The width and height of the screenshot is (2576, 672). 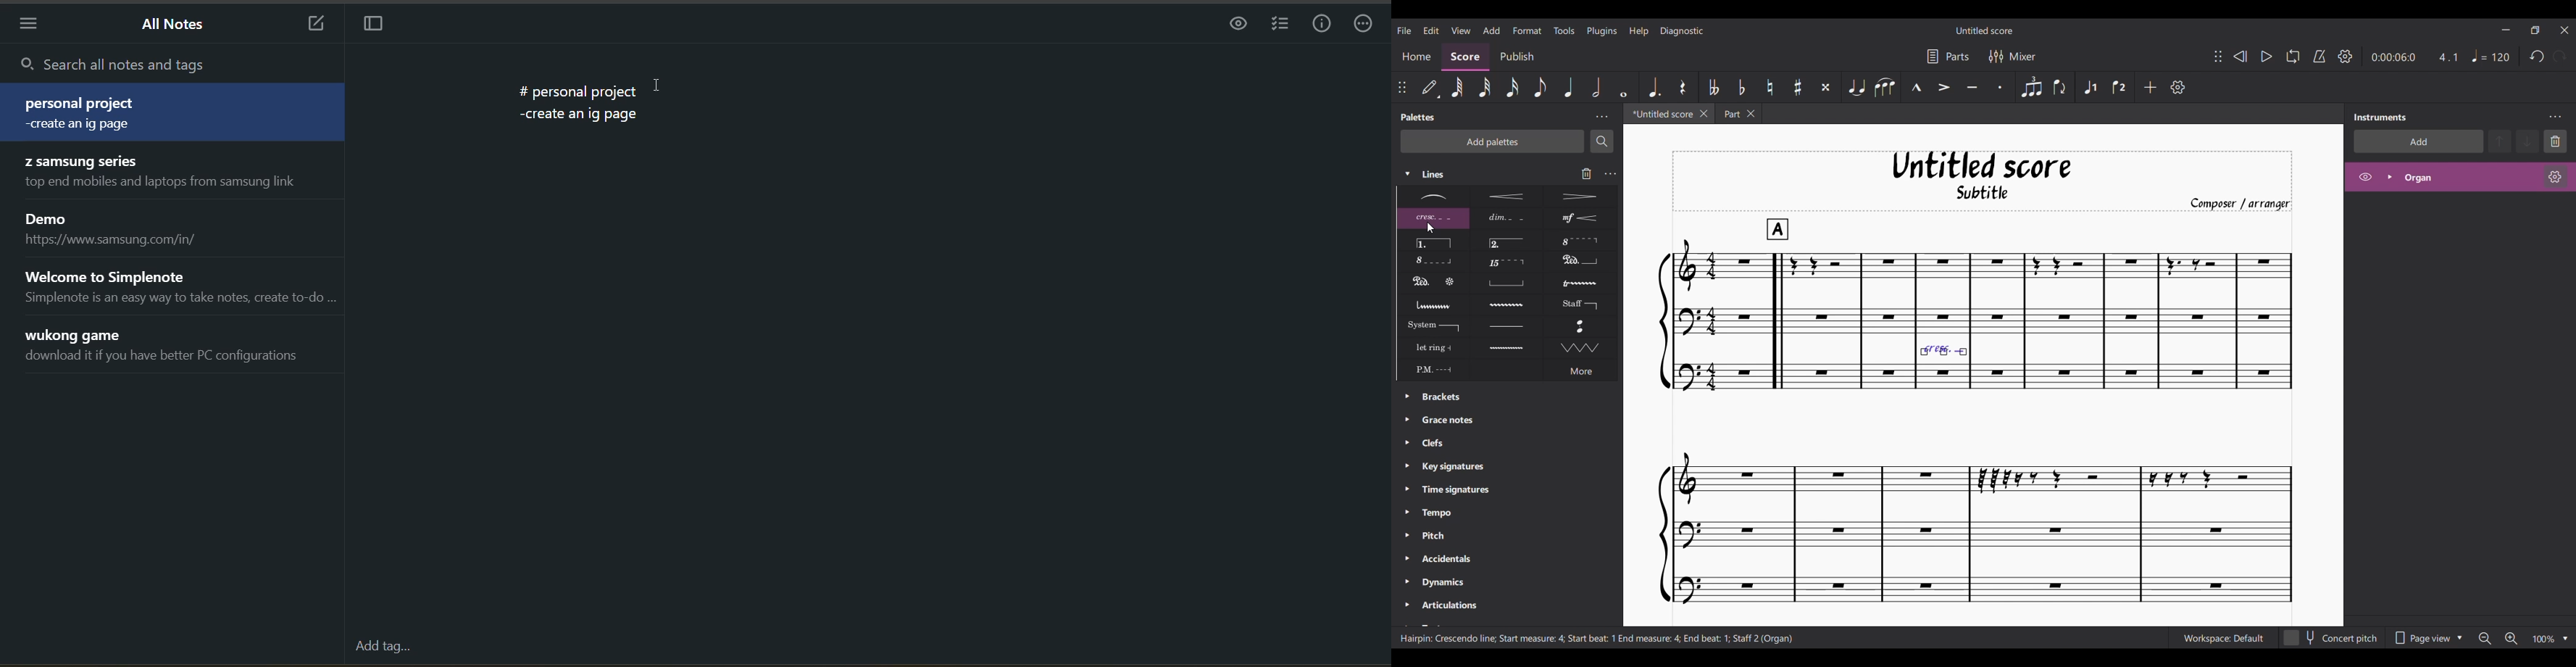 I want to click on note title and preview, so click(x=126, y=227).